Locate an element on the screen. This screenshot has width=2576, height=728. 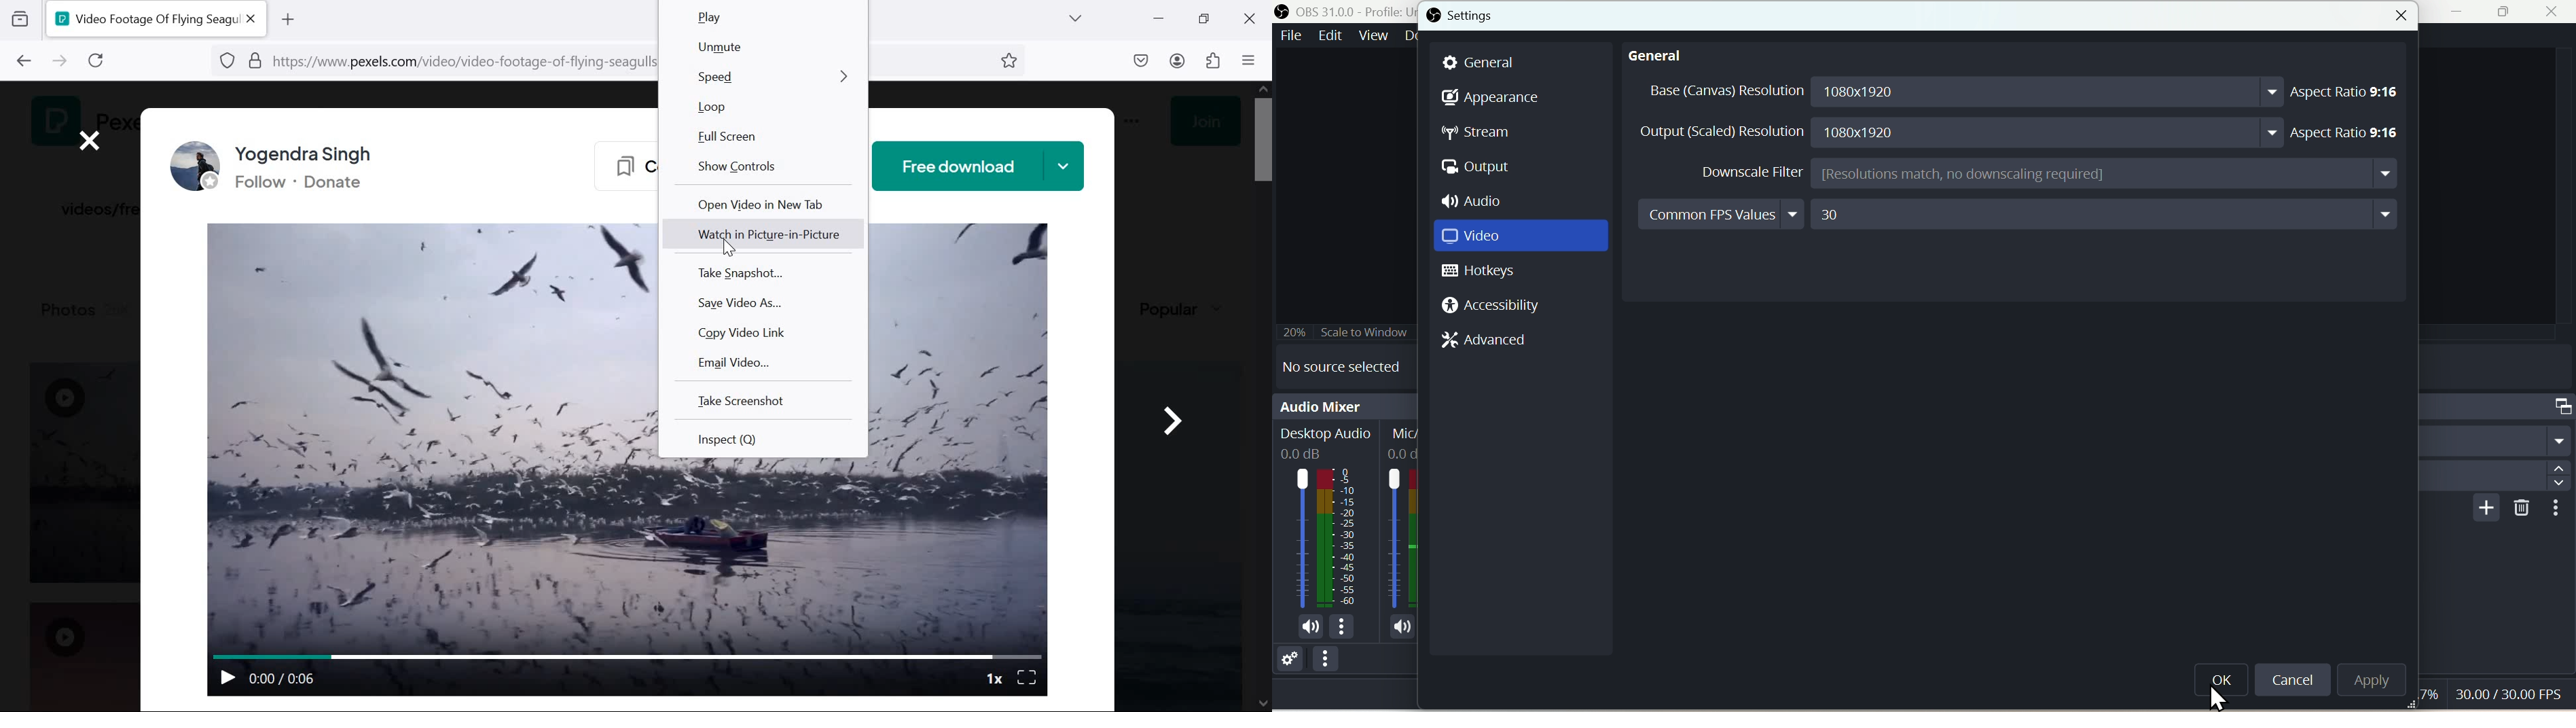
Audio bar is located at coordinates (1345, 528).